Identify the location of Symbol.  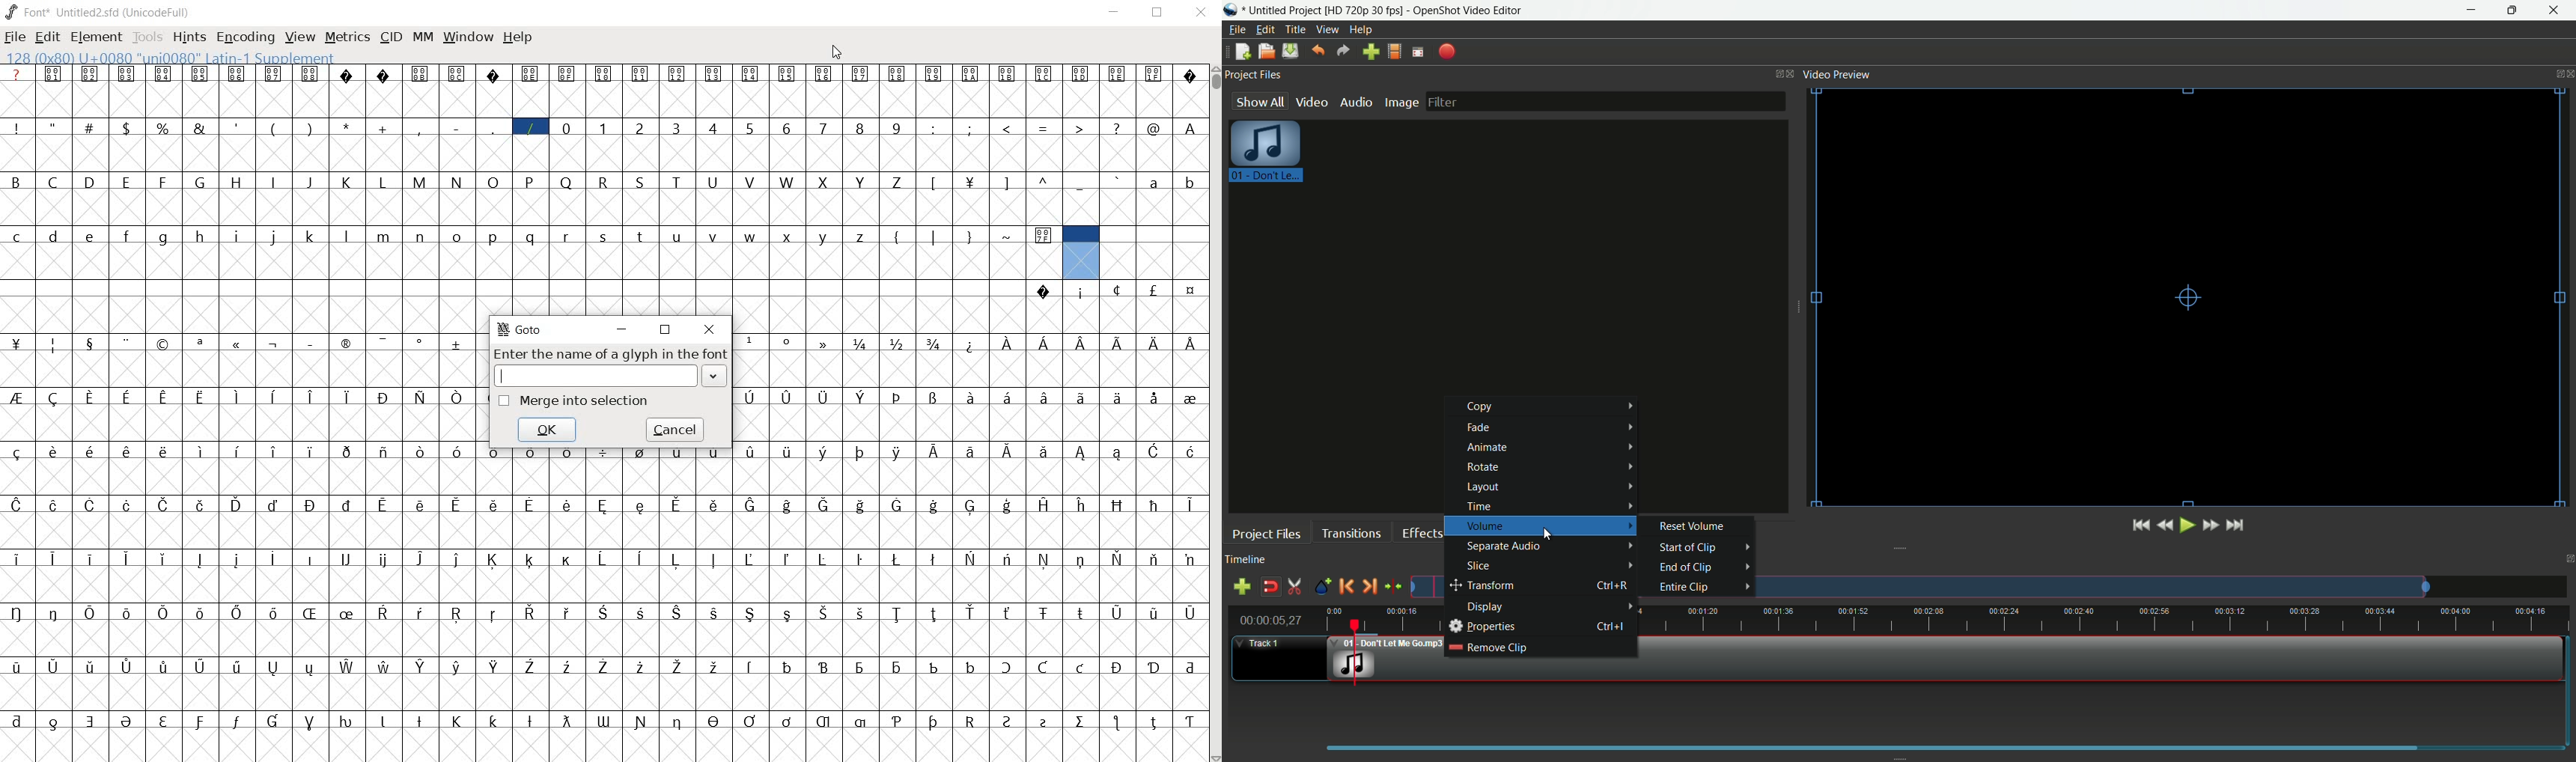
(496, 721).